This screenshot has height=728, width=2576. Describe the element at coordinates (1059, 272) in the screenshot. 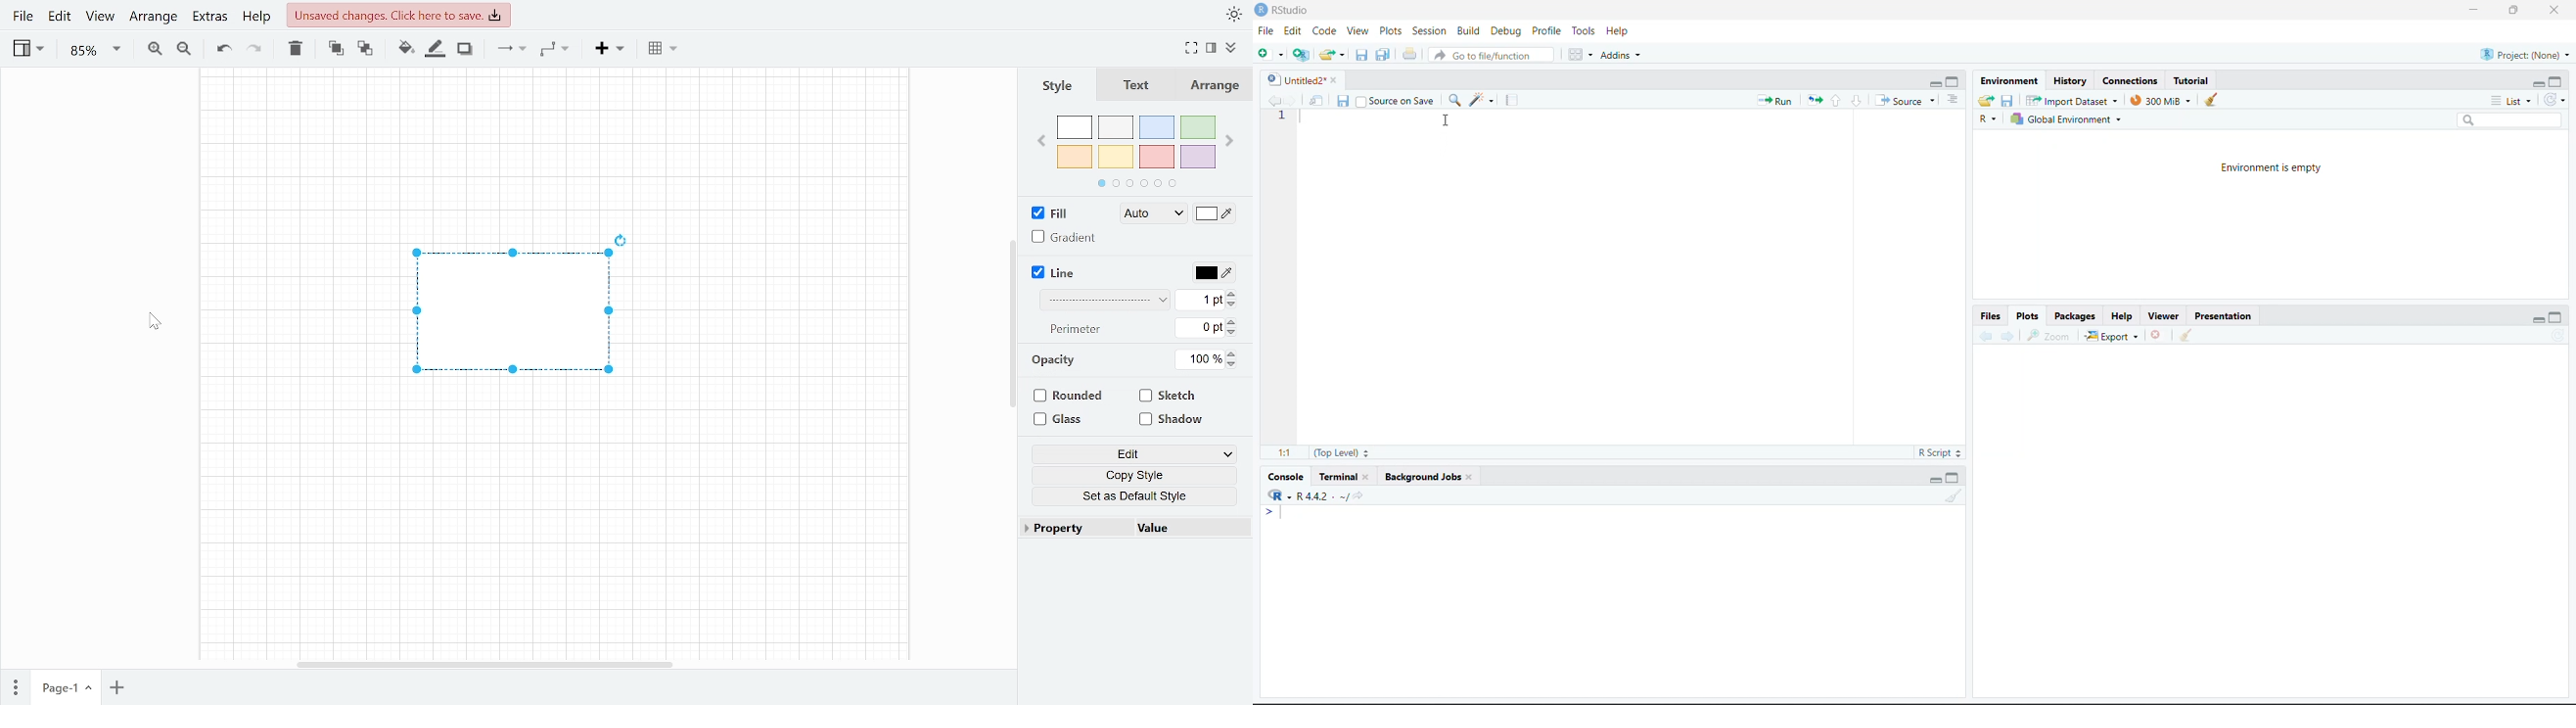

I see `Line` at that location.